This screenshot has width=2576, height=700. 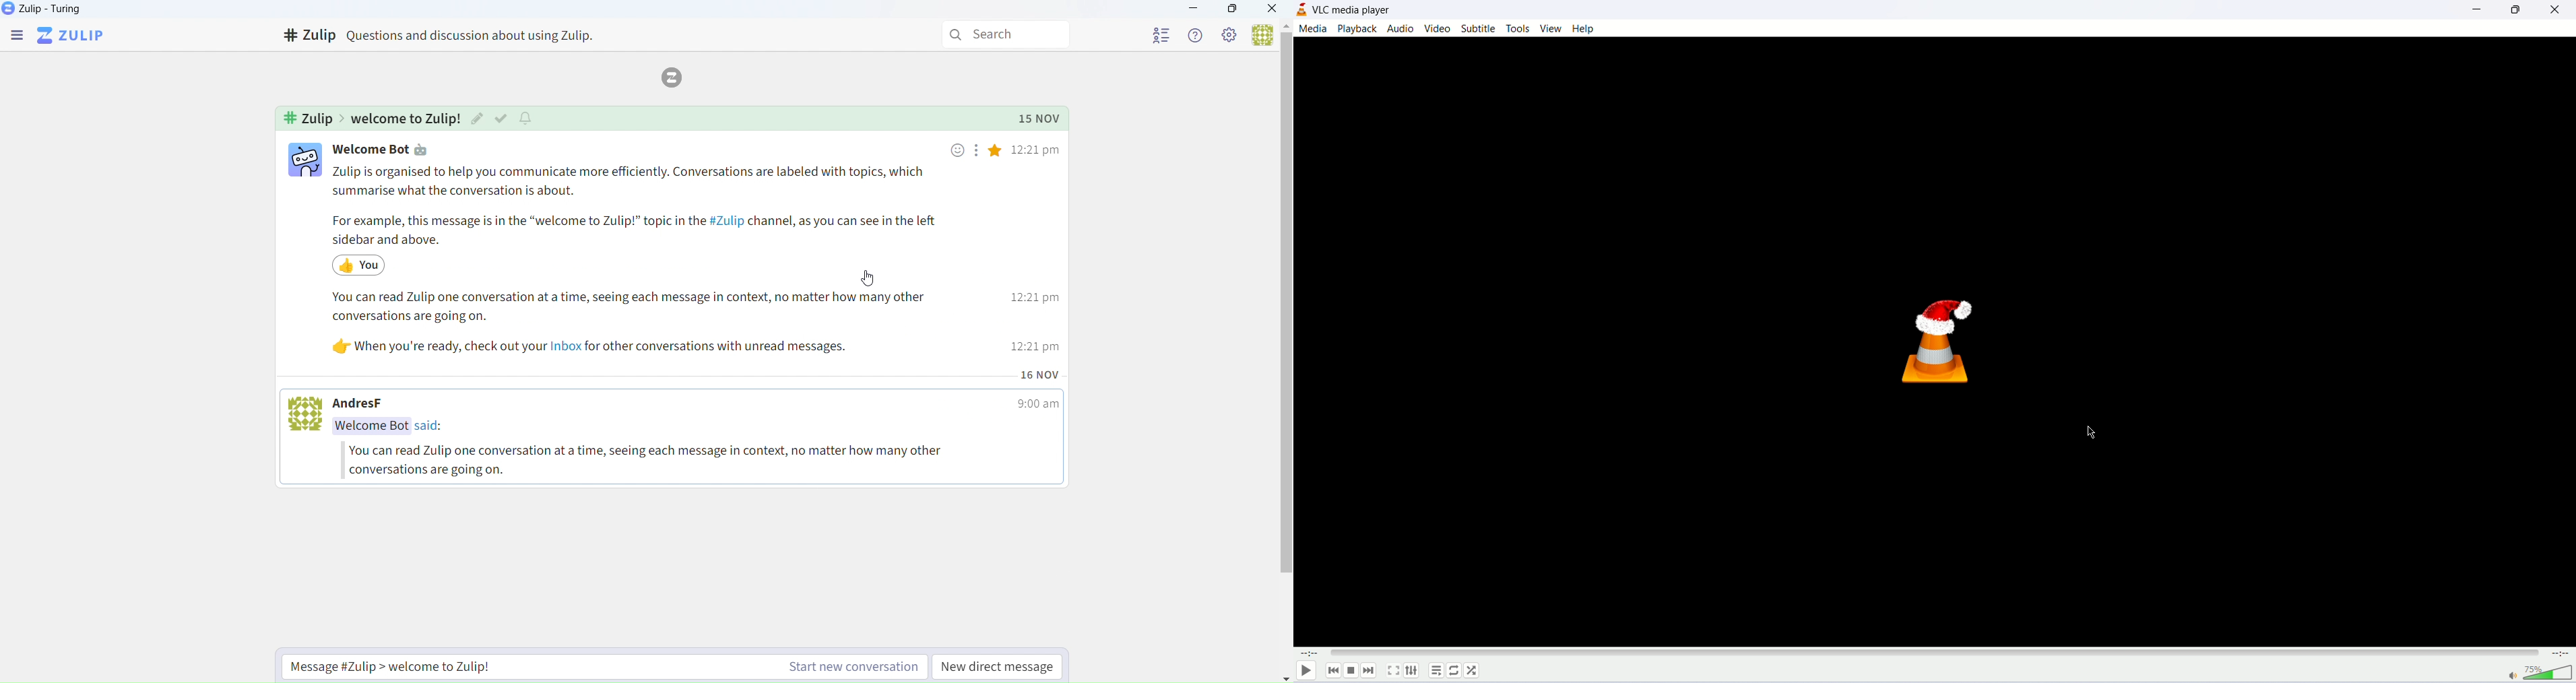 I want to click on Tittle, so click(x=453, y=35).